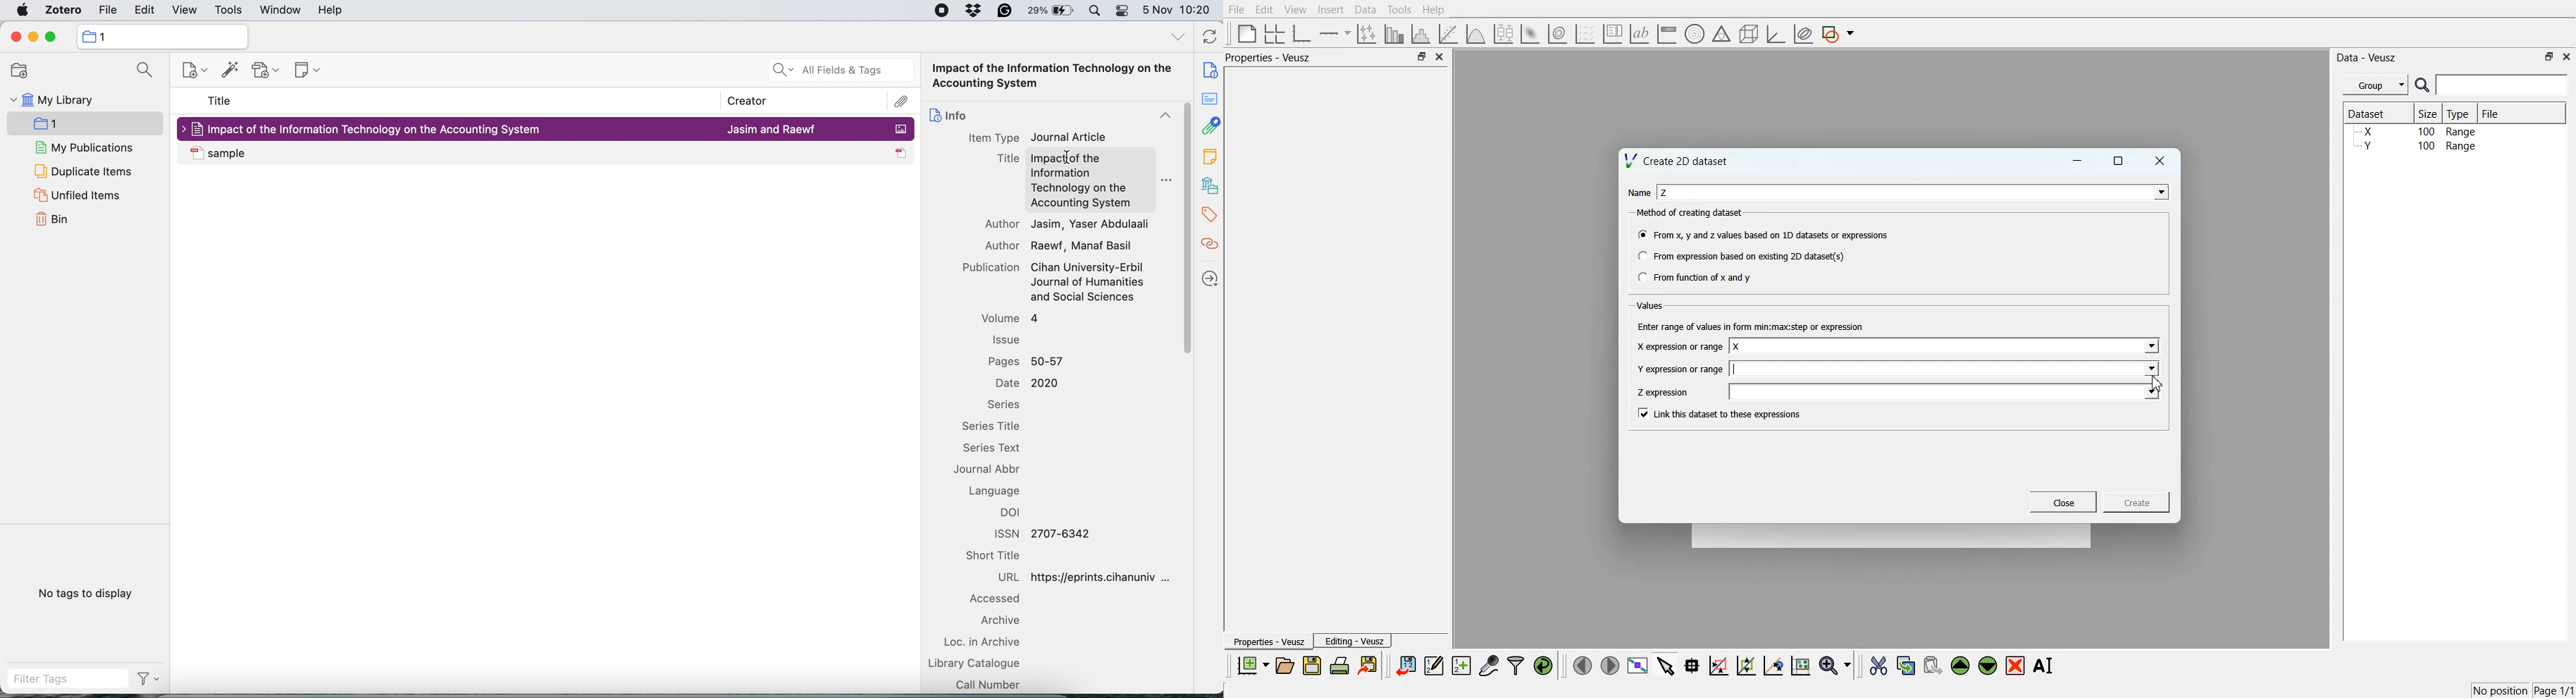 The height and width of the screenshot is (700, 2576). What do you see at coordinates (1209, 246) in the screenshot?
I see `related` at bounding box center [1209, 246].